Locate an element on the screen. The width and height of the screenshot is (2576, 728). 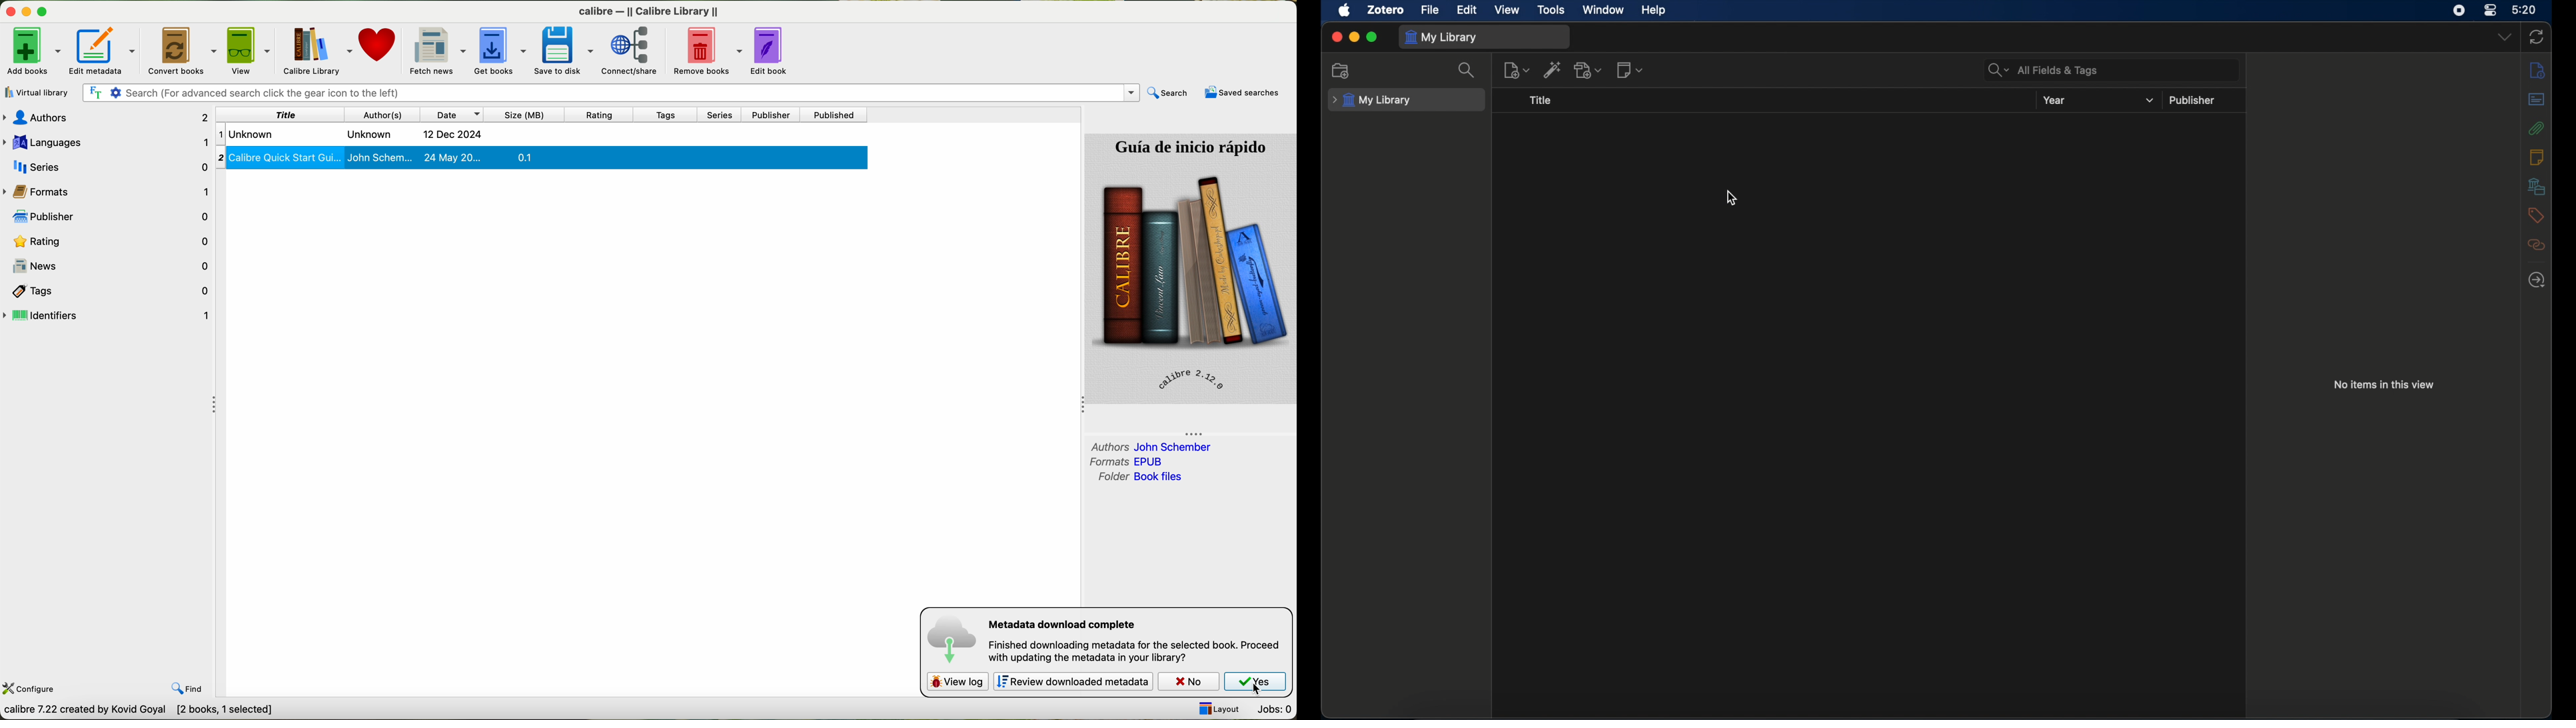
edit metadata is located at coordinates (107, 49).